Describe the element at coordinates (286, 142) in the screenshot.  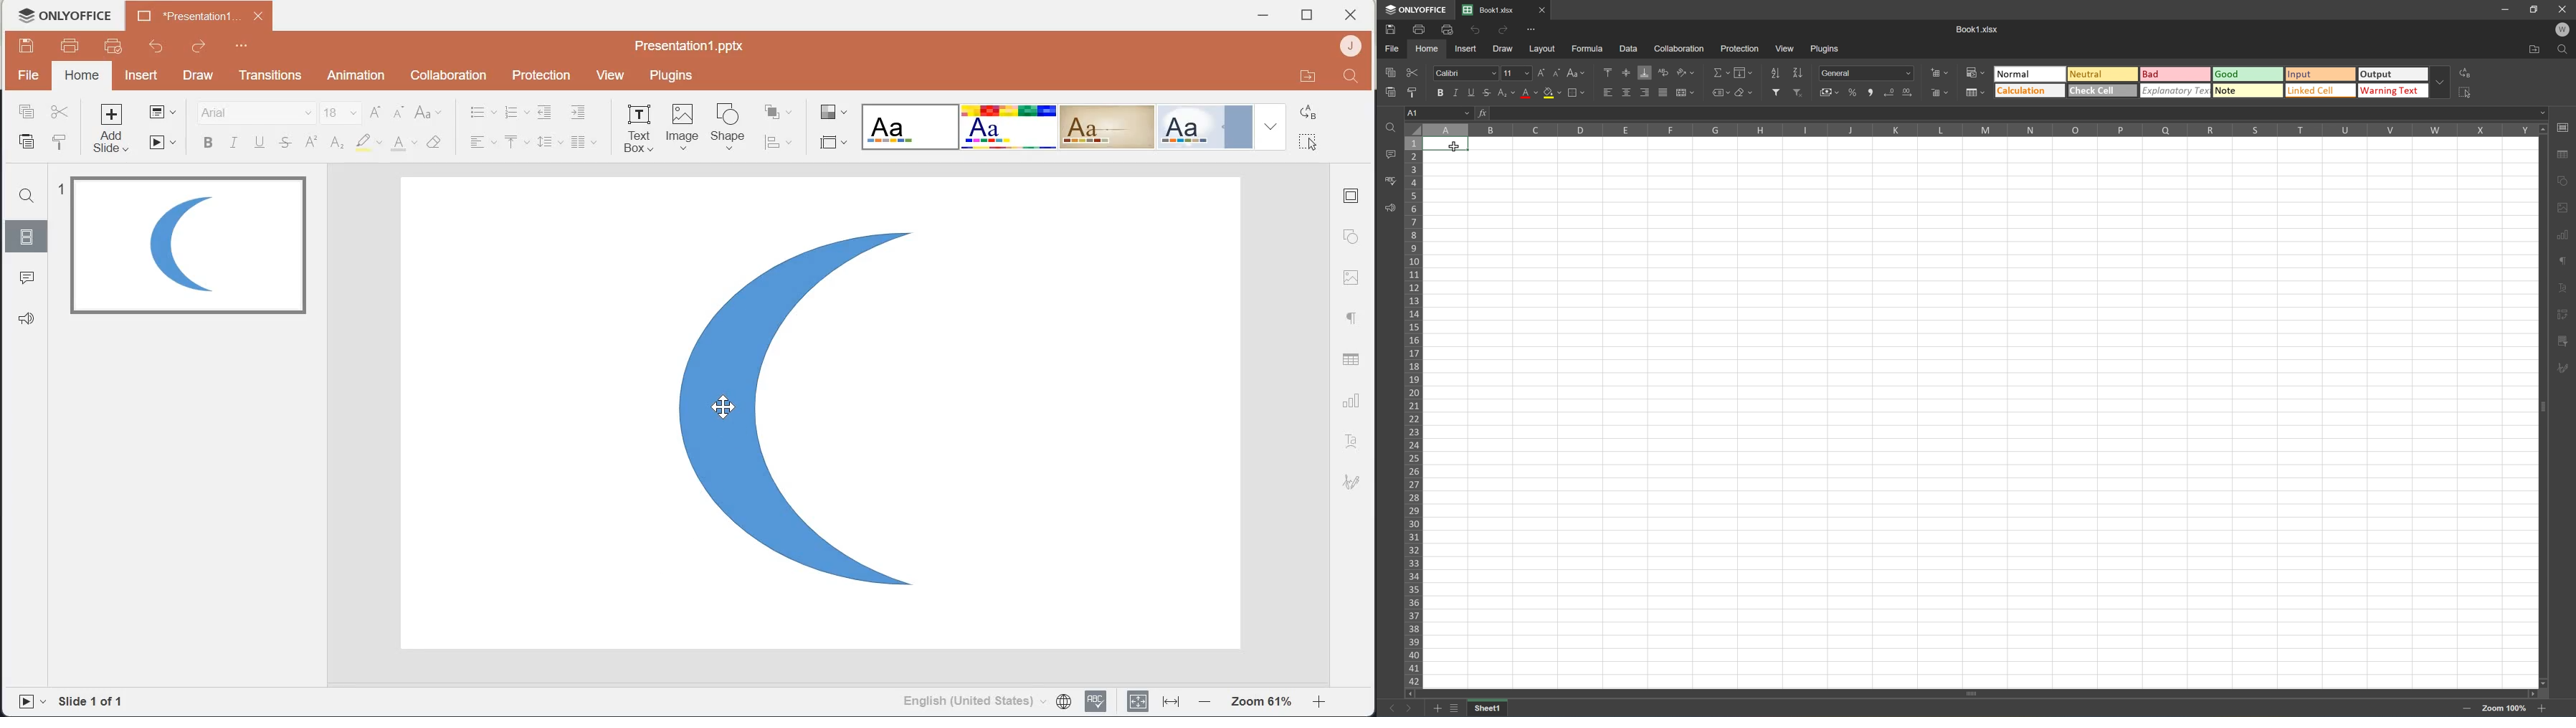
I see `Strike through` at that location.